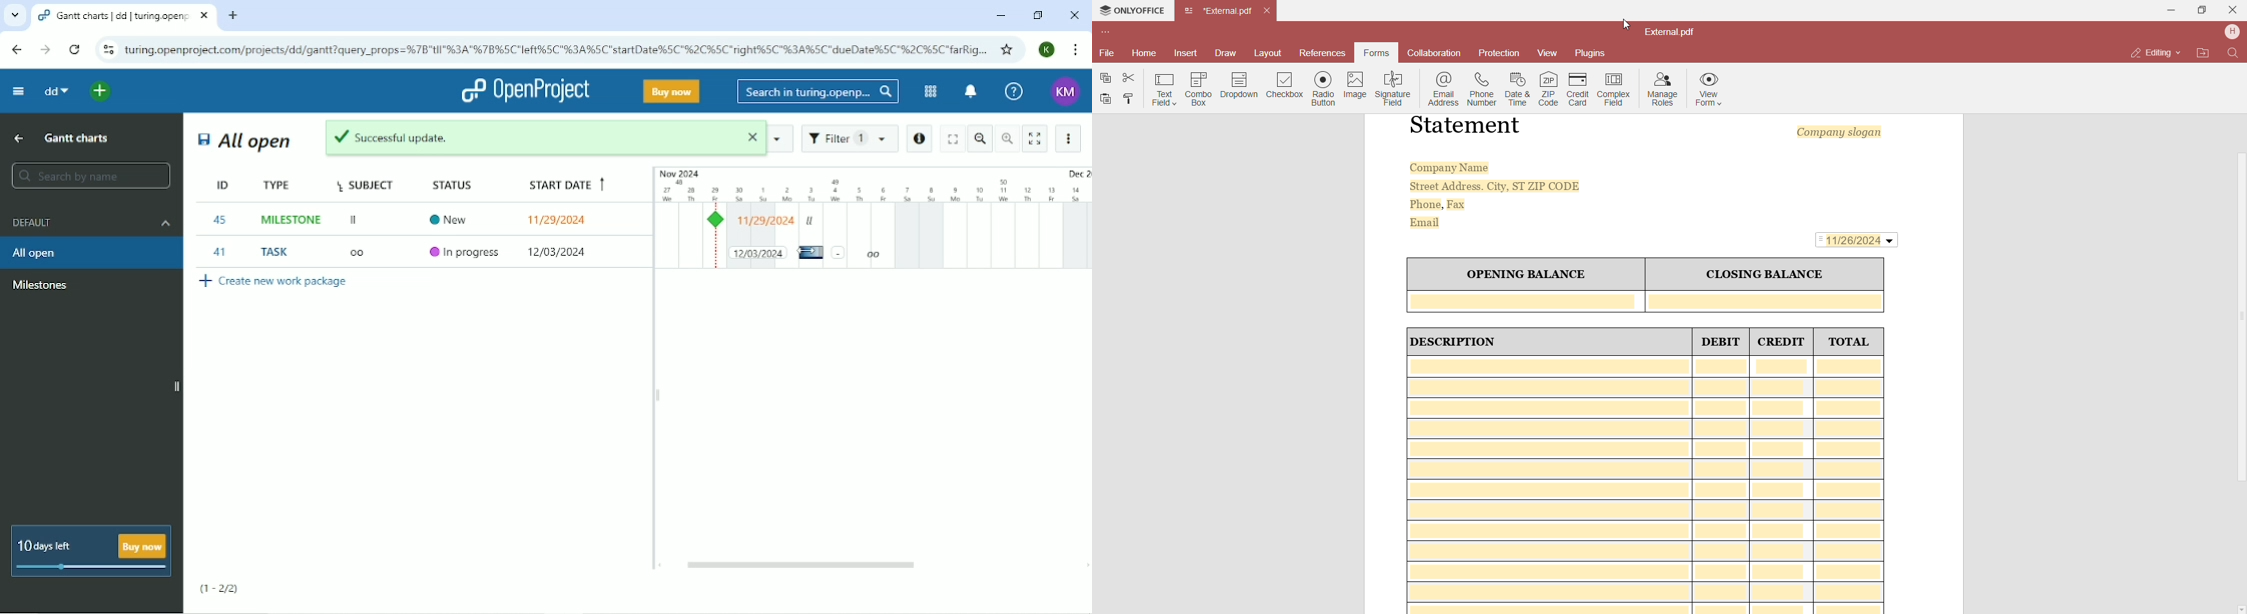 The width and height of the screenshot is (2268, 616). Describe the element at coordinates (1499, 54) in the screenshot. I see `Protection` at that location.